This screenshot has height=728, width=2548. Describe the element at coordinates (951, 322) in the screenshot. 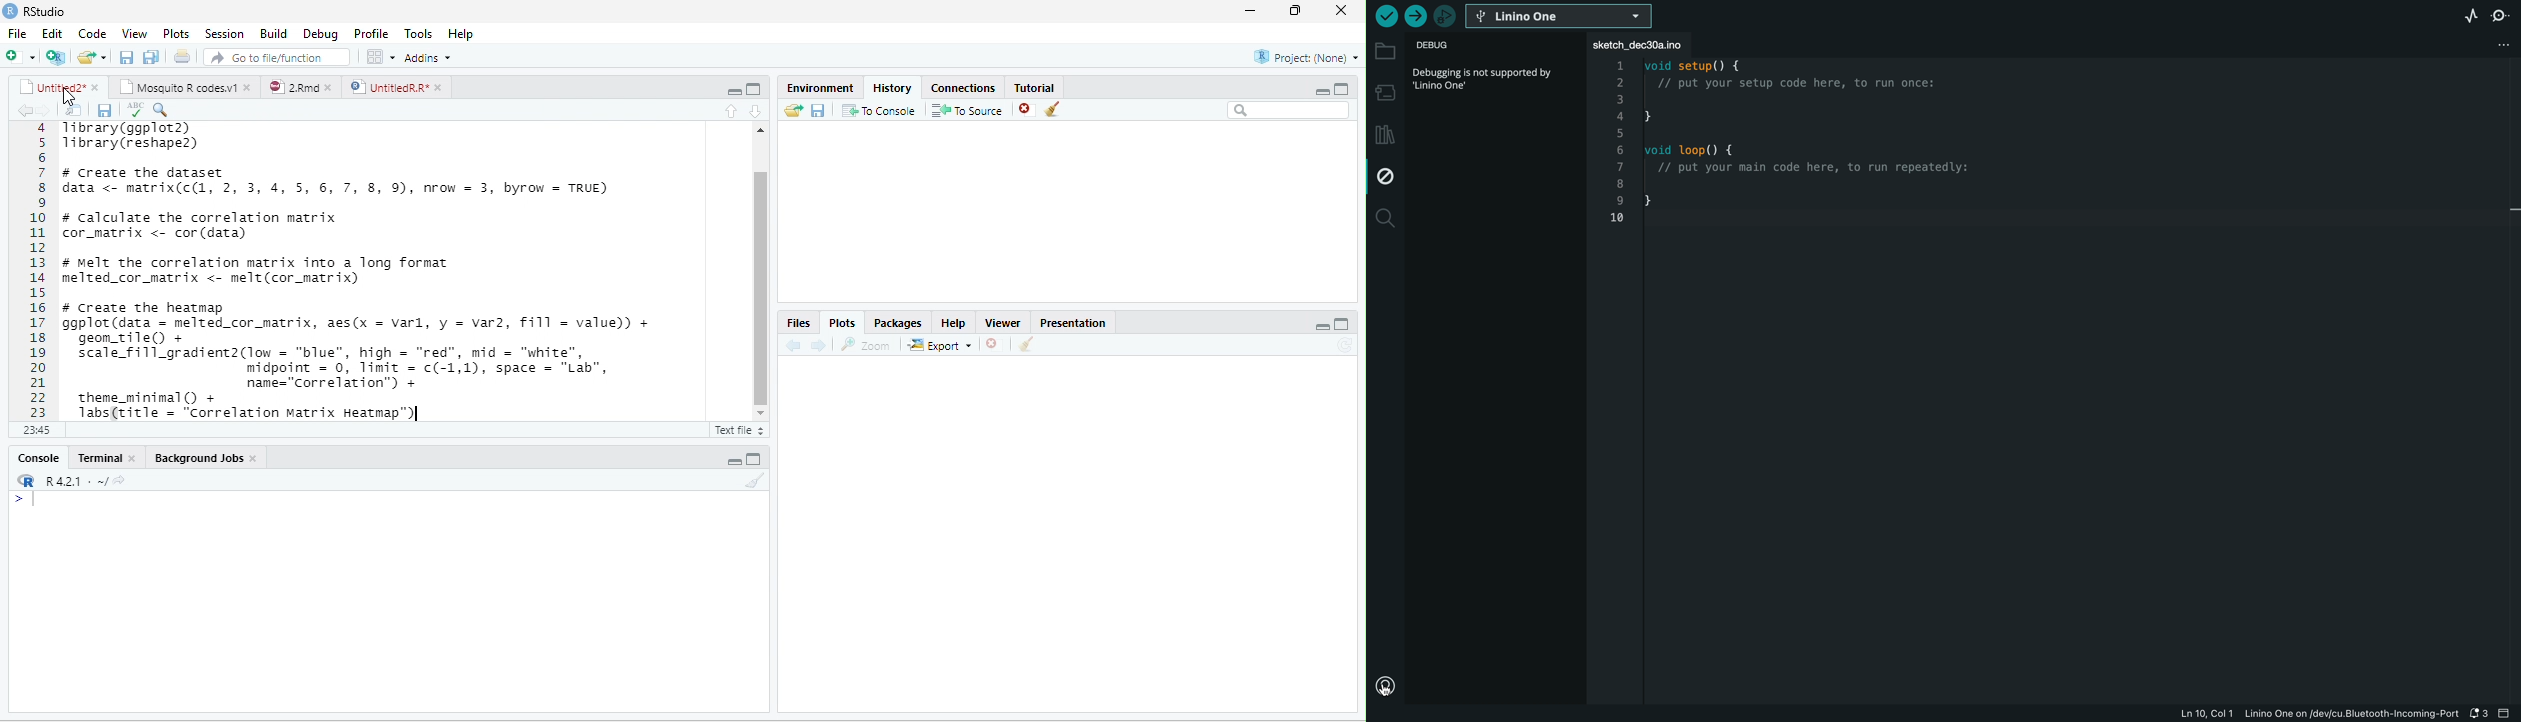

I see `help` at that location.